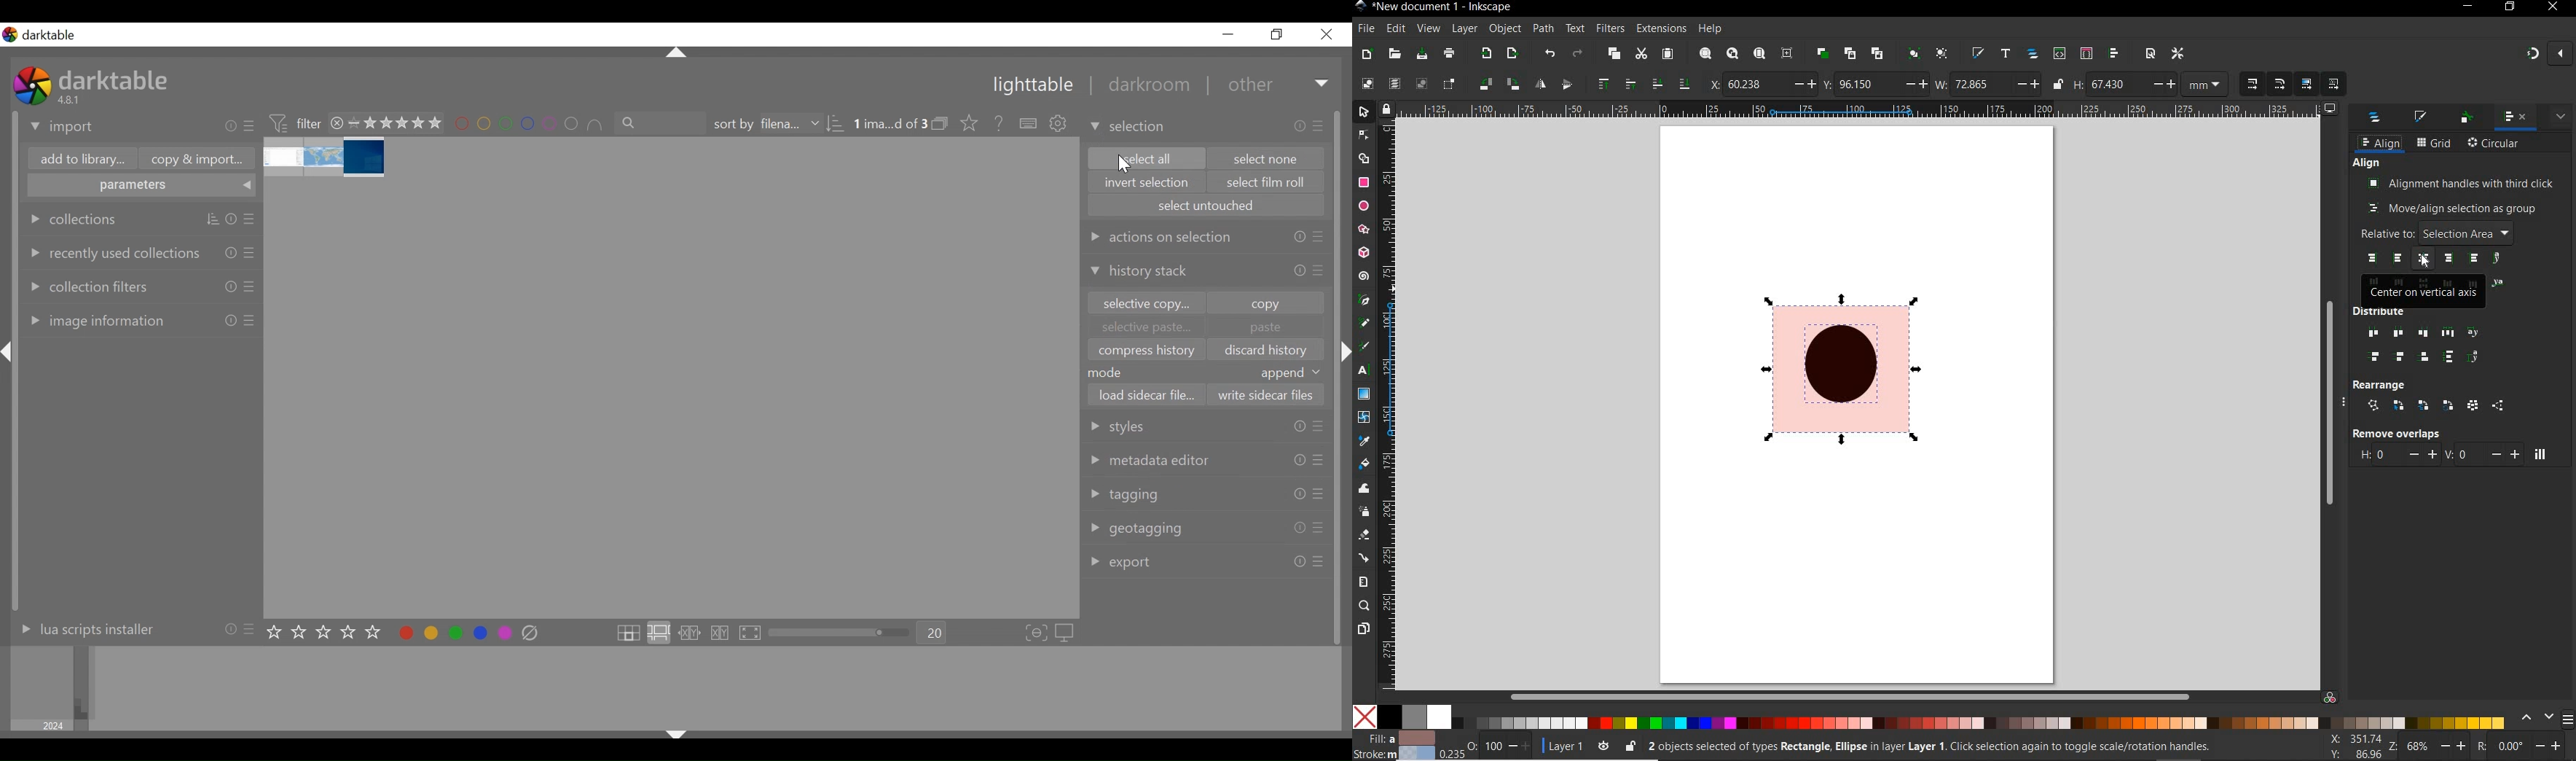  I want to click on presets, so click(1320, 125).